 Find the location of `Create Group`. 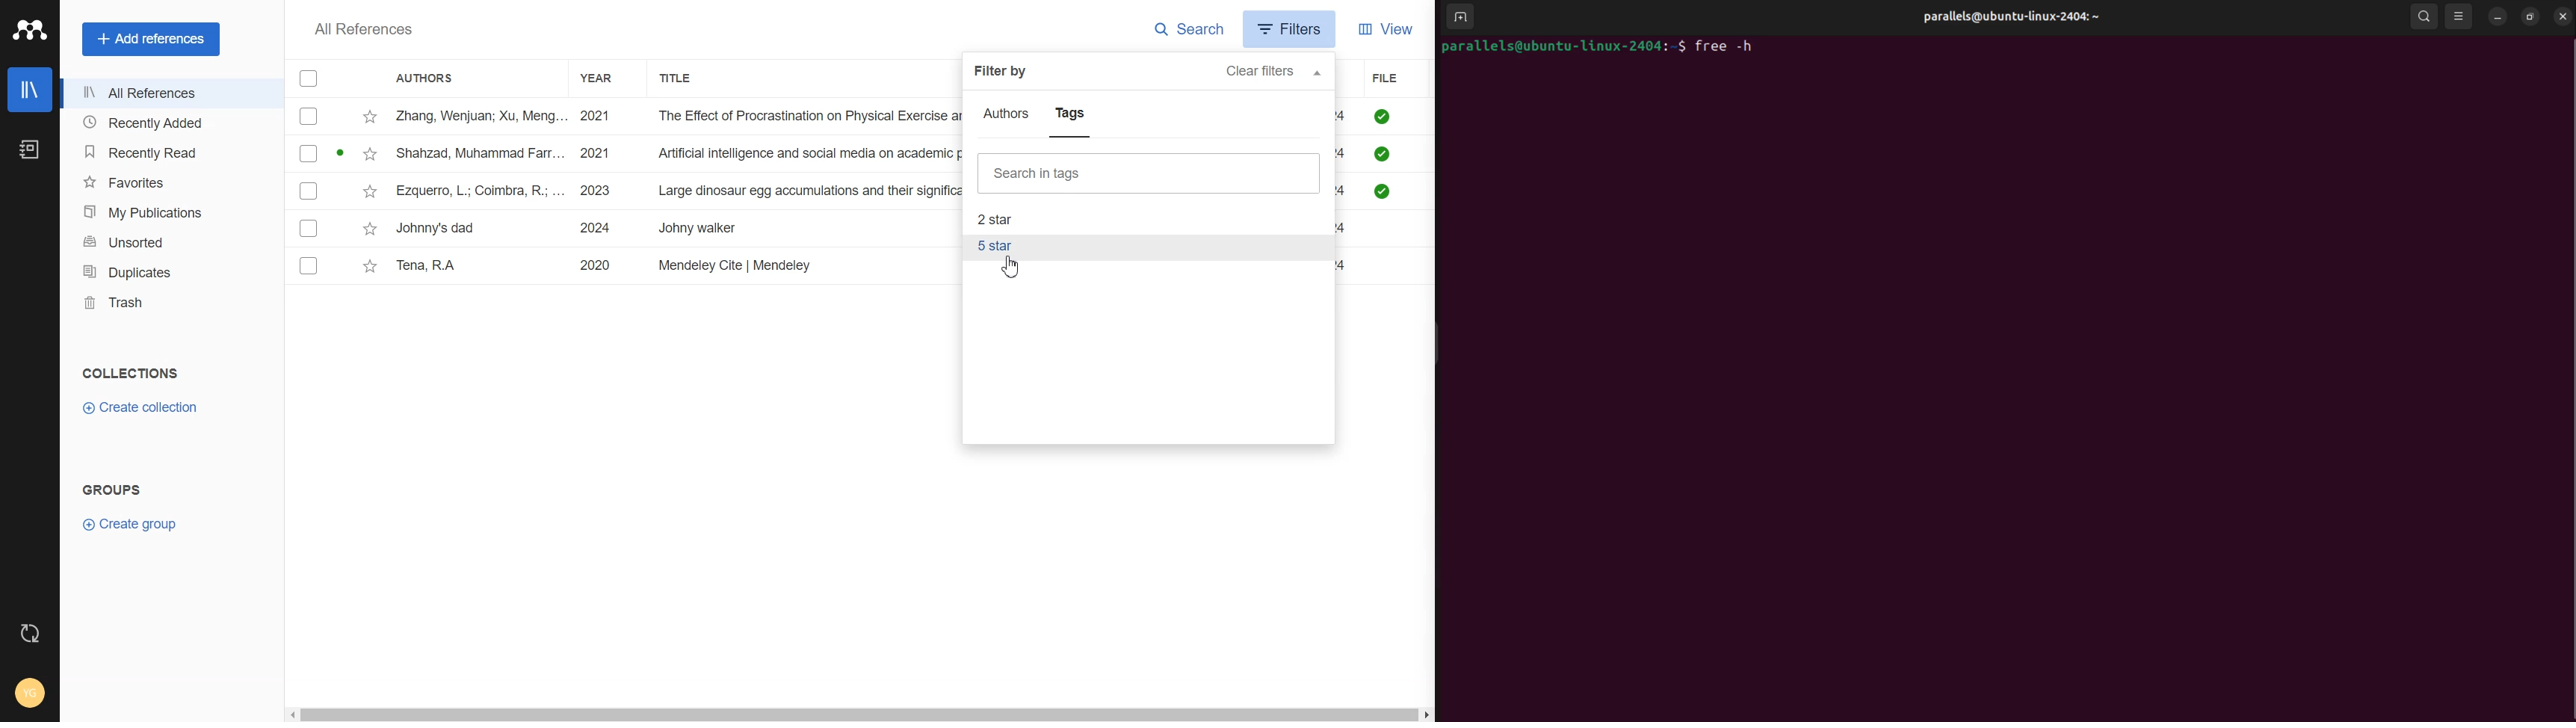

Create Group is located at coordinates (137, 524).